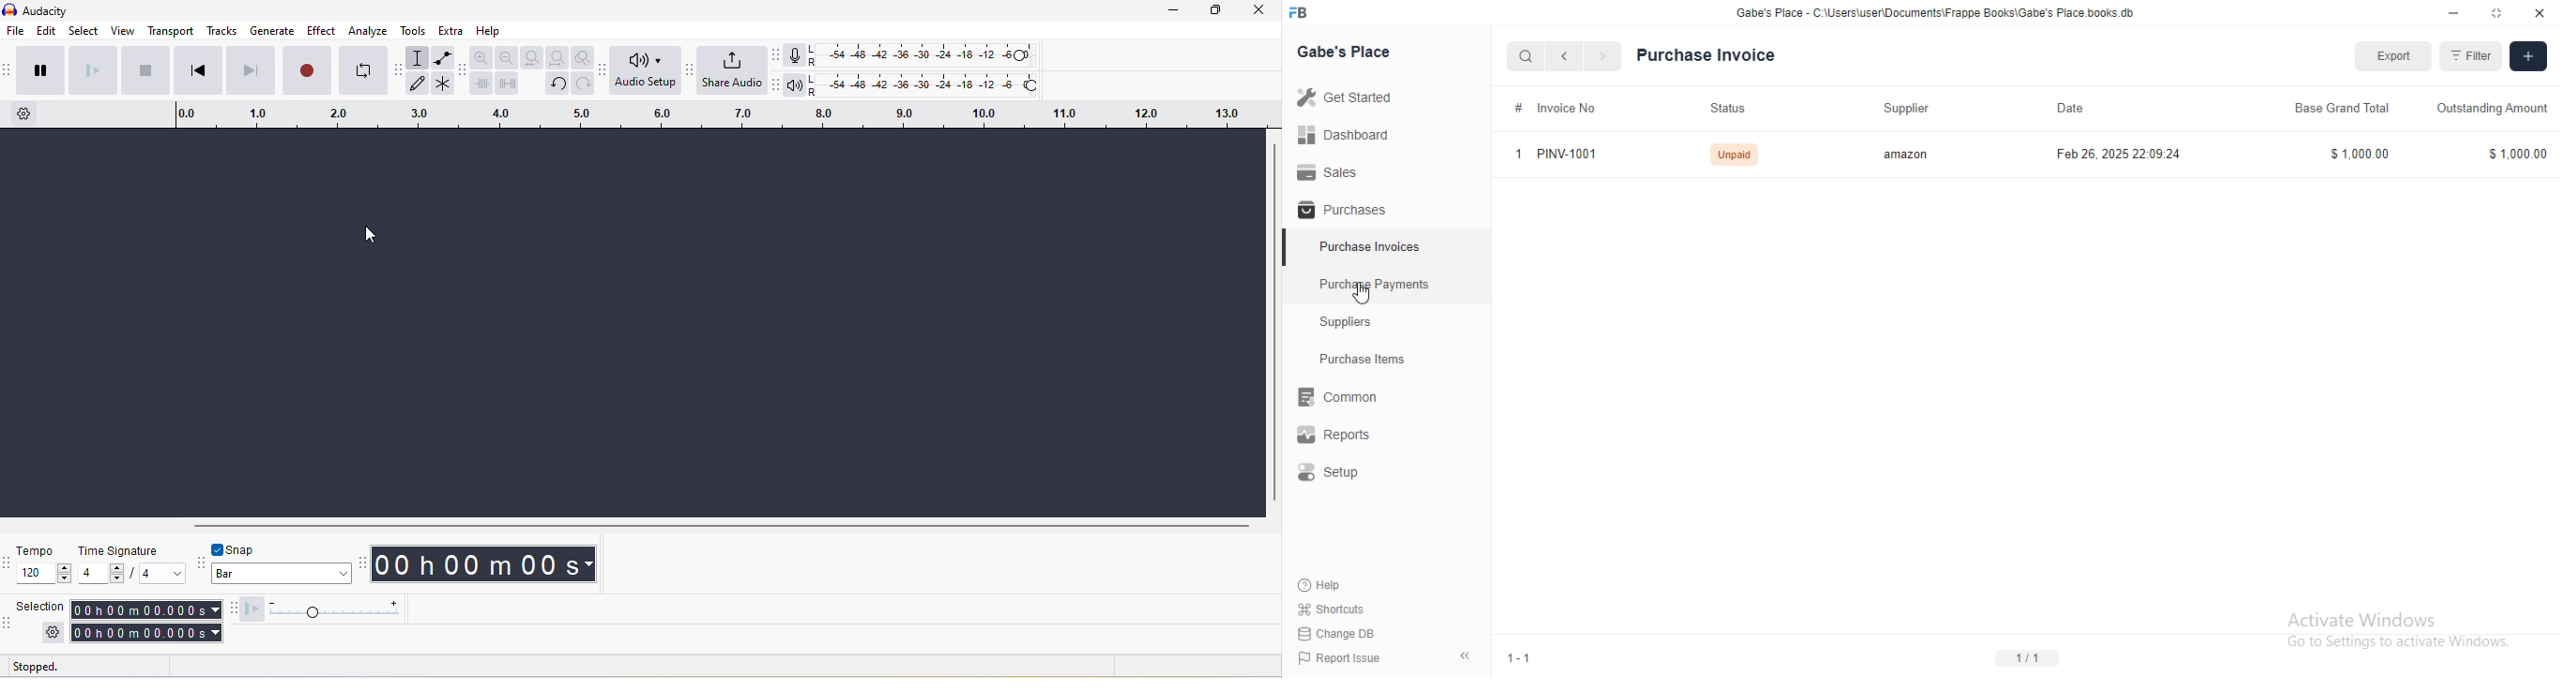 The width and height of the screenshot is (2576, 700). What do you see at coordinates (1334, 658) in the screenshot?
I see `Report Issue` at bounding box center [1334, 658].